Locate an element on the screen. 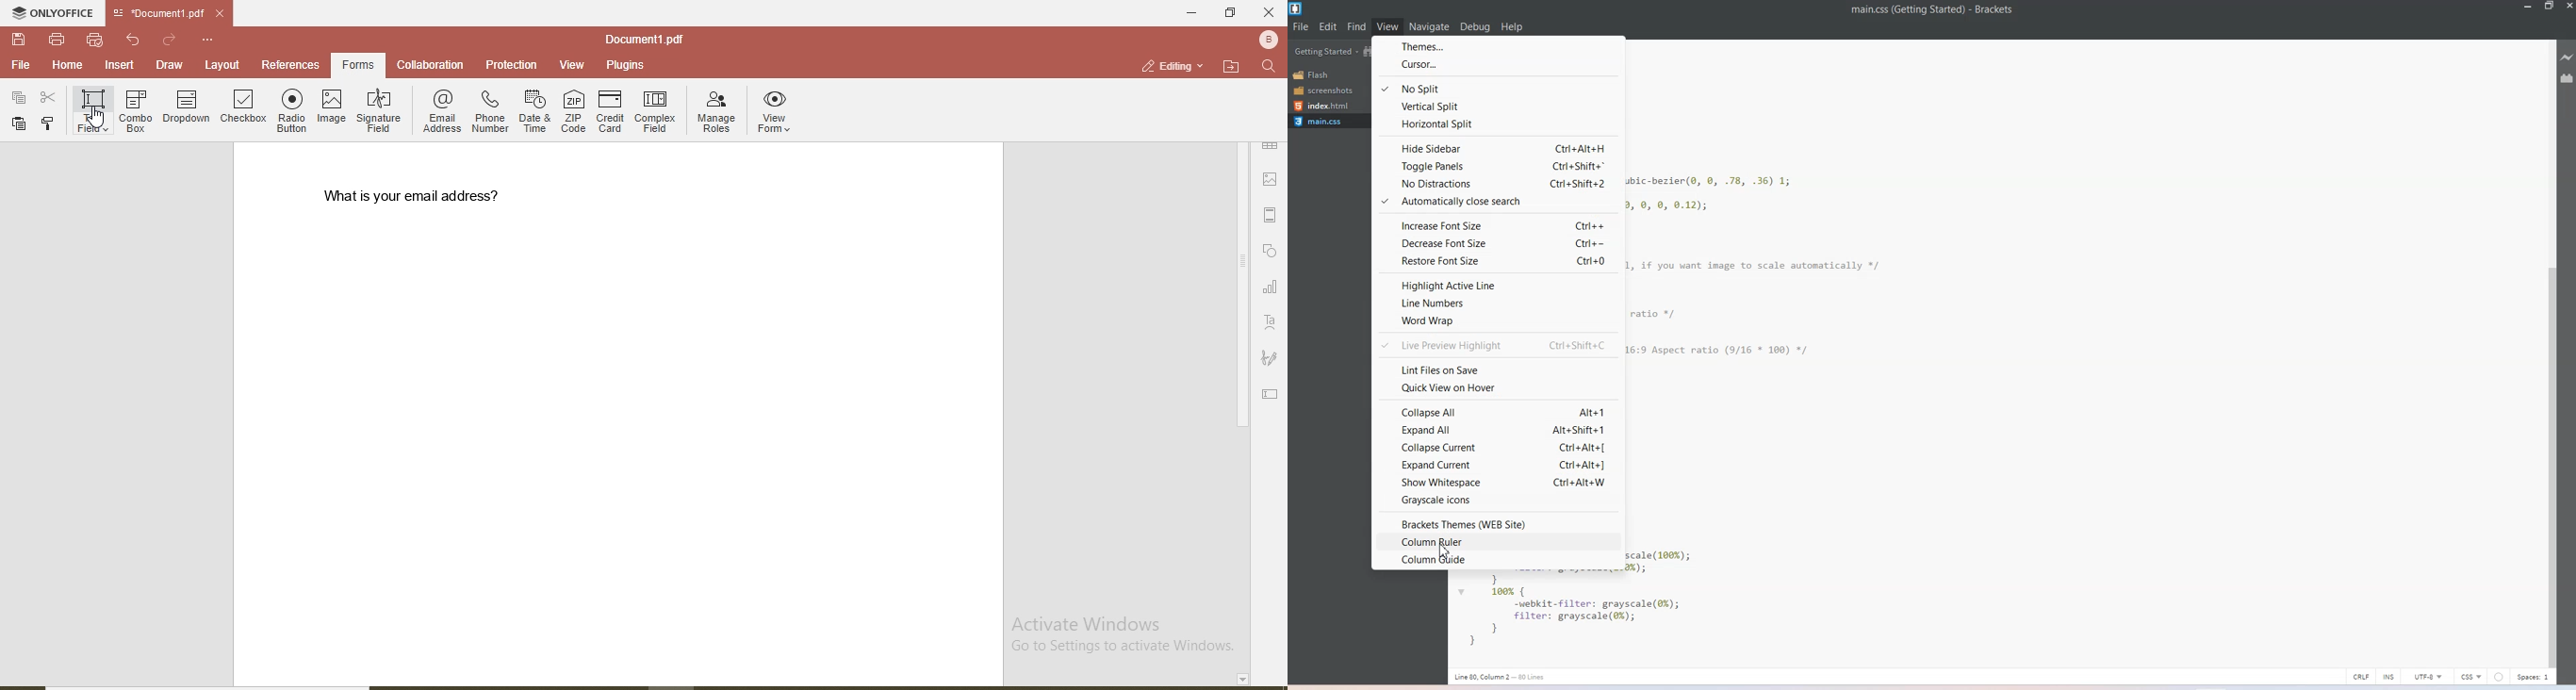  UTF-8 is located at coordinates (2429, 677).